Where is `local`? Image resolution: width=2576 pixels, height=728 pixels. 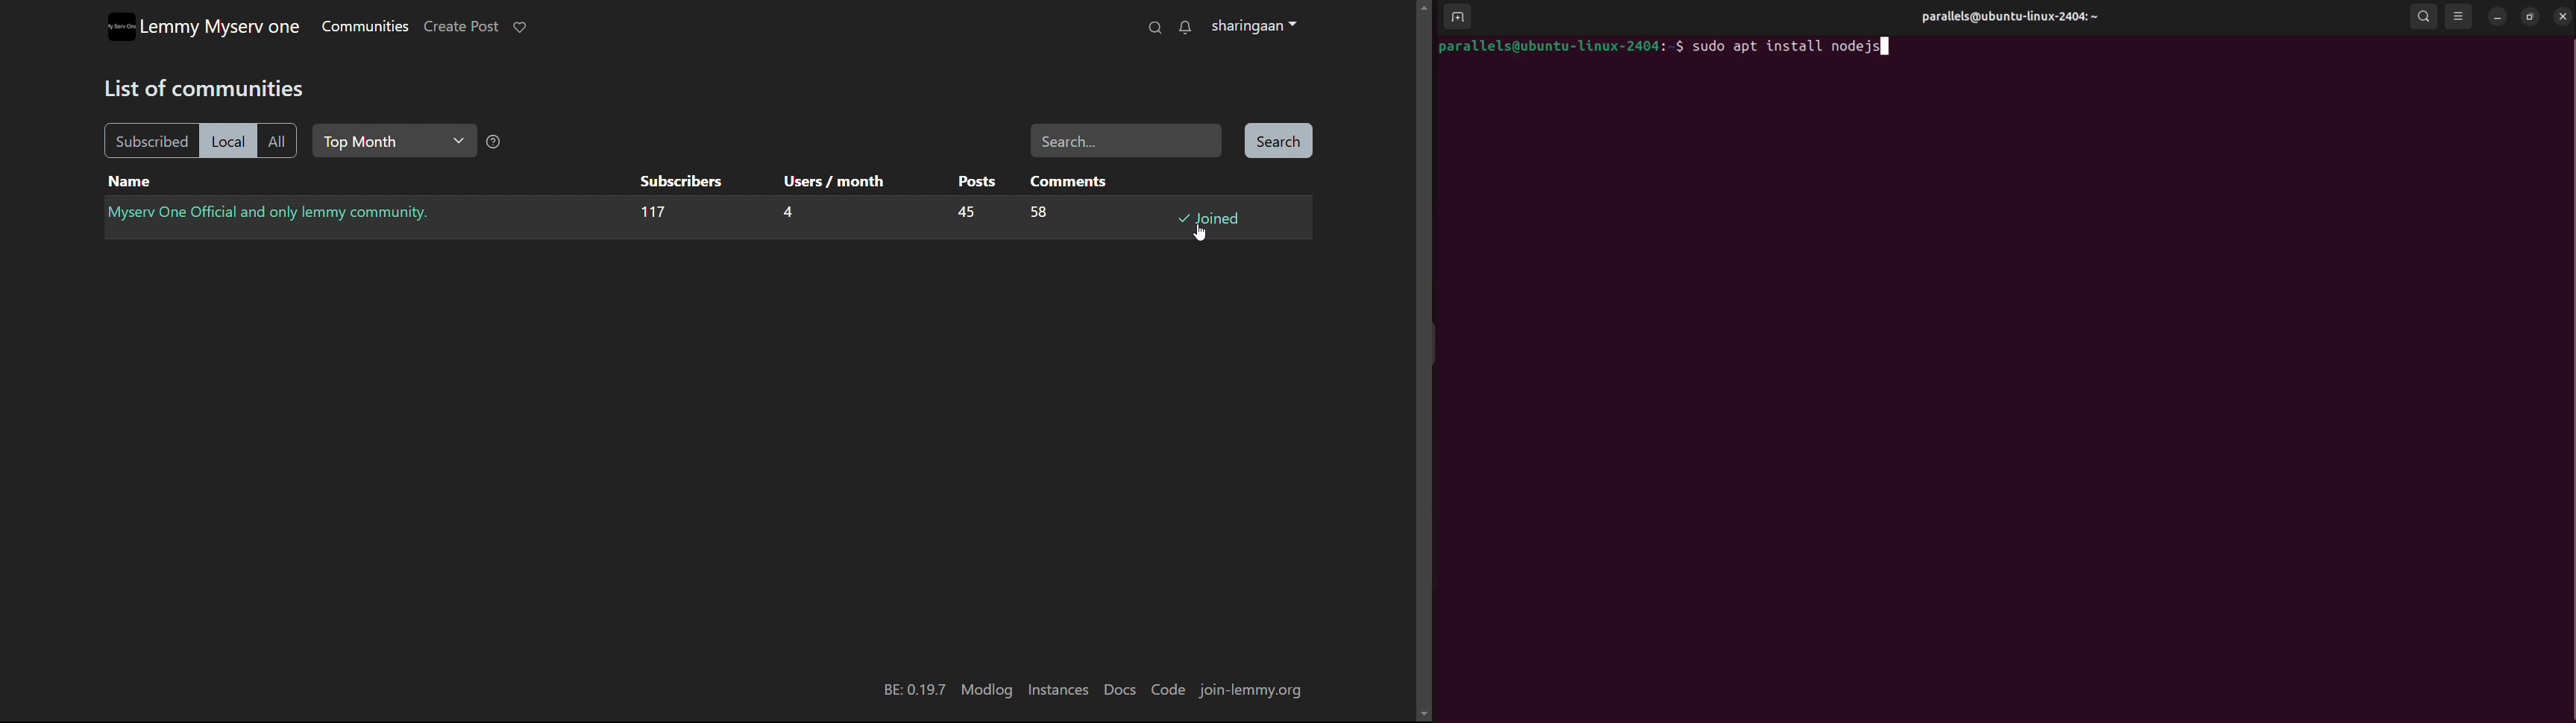 local is located at coordinates (226, 141).